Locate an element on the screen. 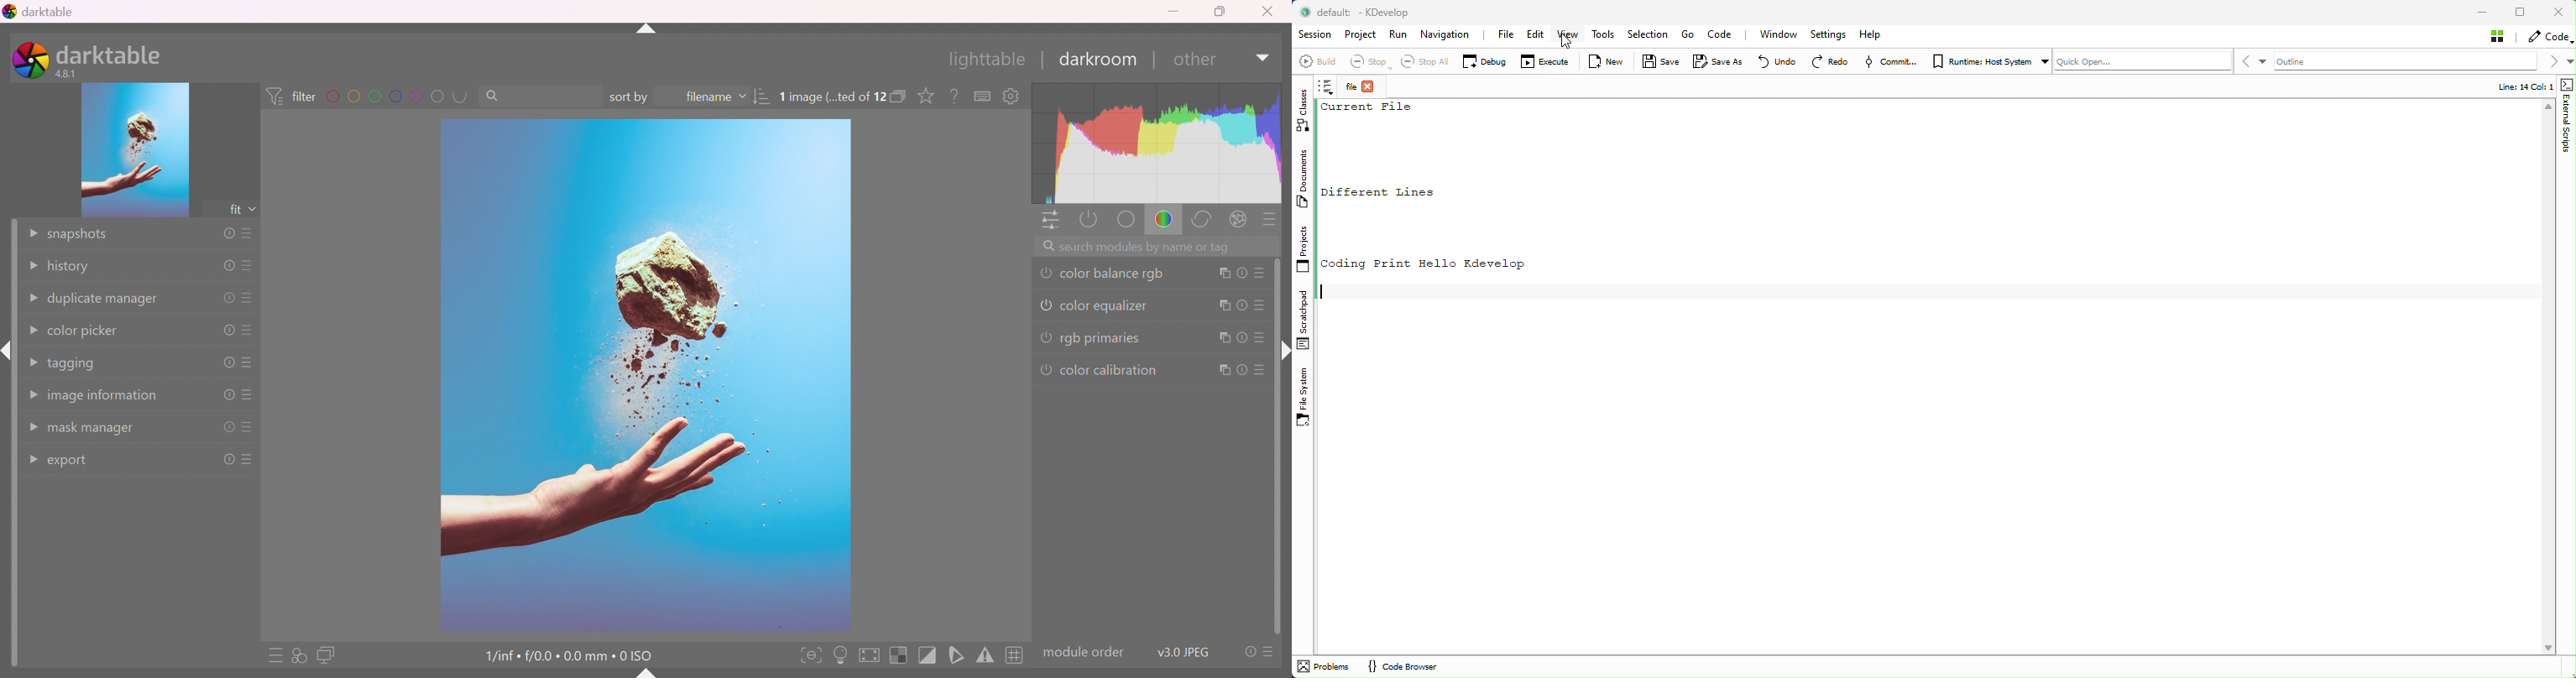 This screenshot has height=700, width=2576. history is located at coordinates (71, 266).